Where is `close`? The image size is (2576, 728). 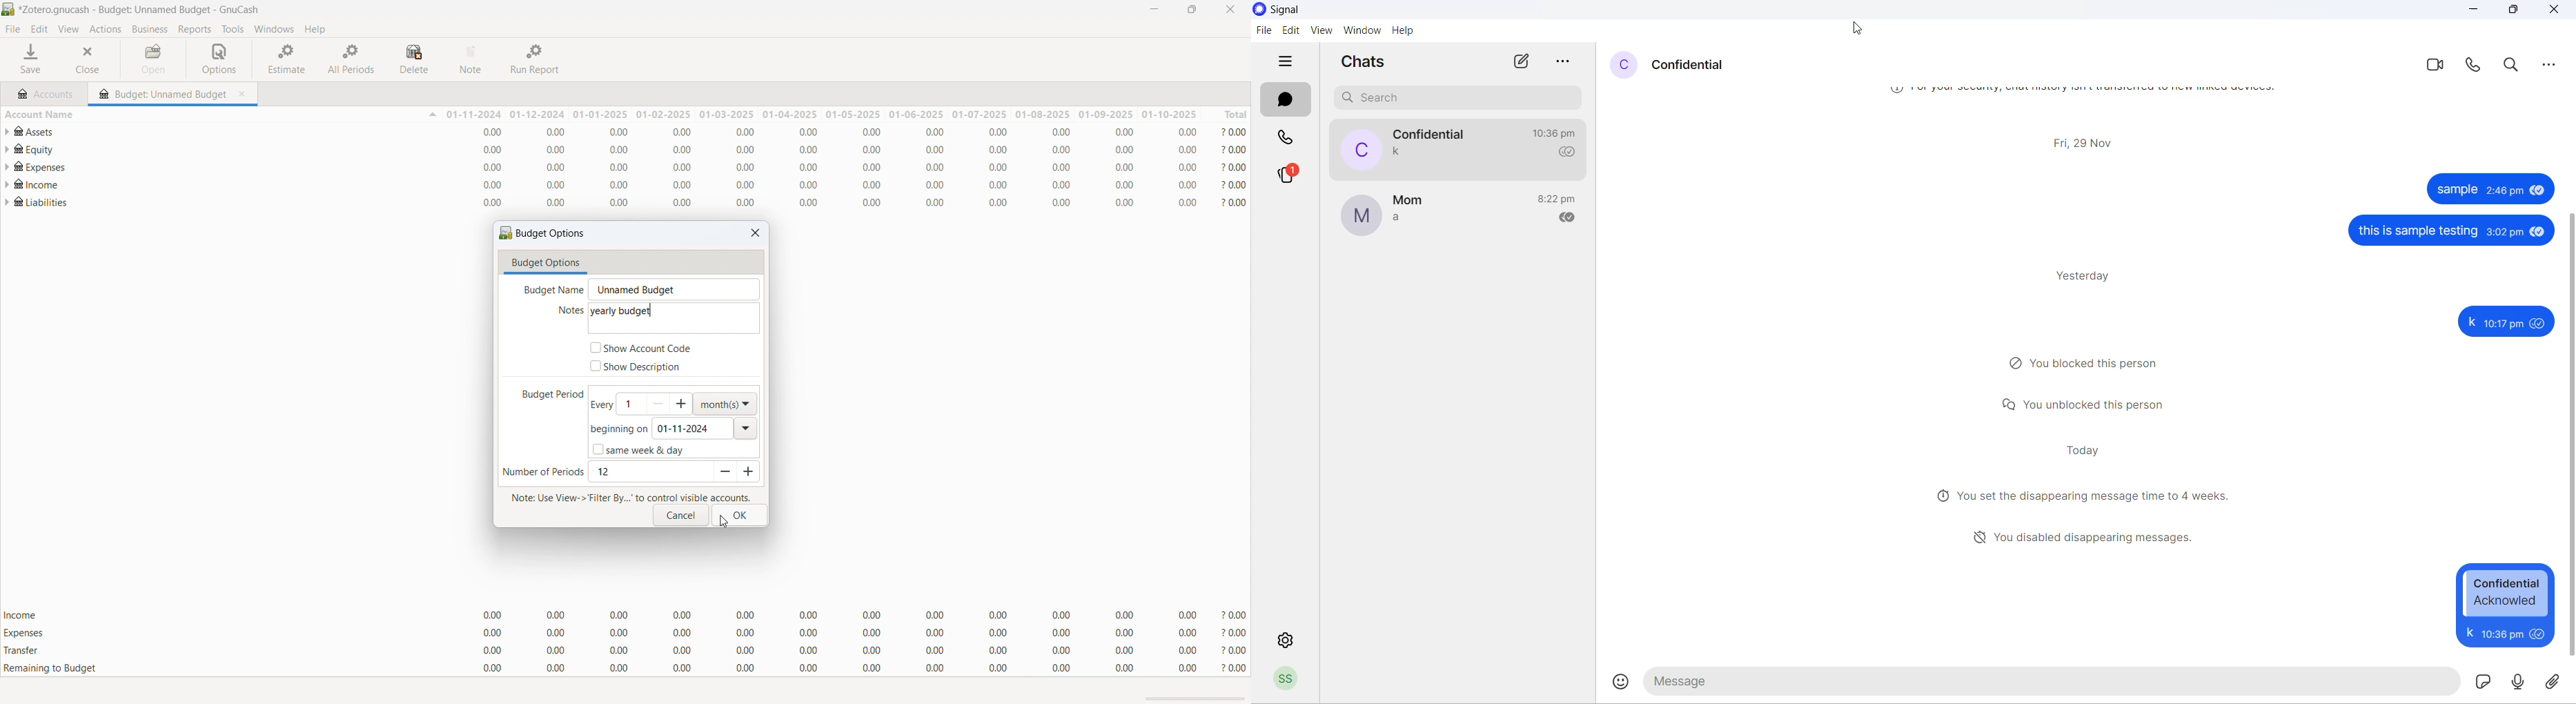 close is located at coordinates (755, 233).